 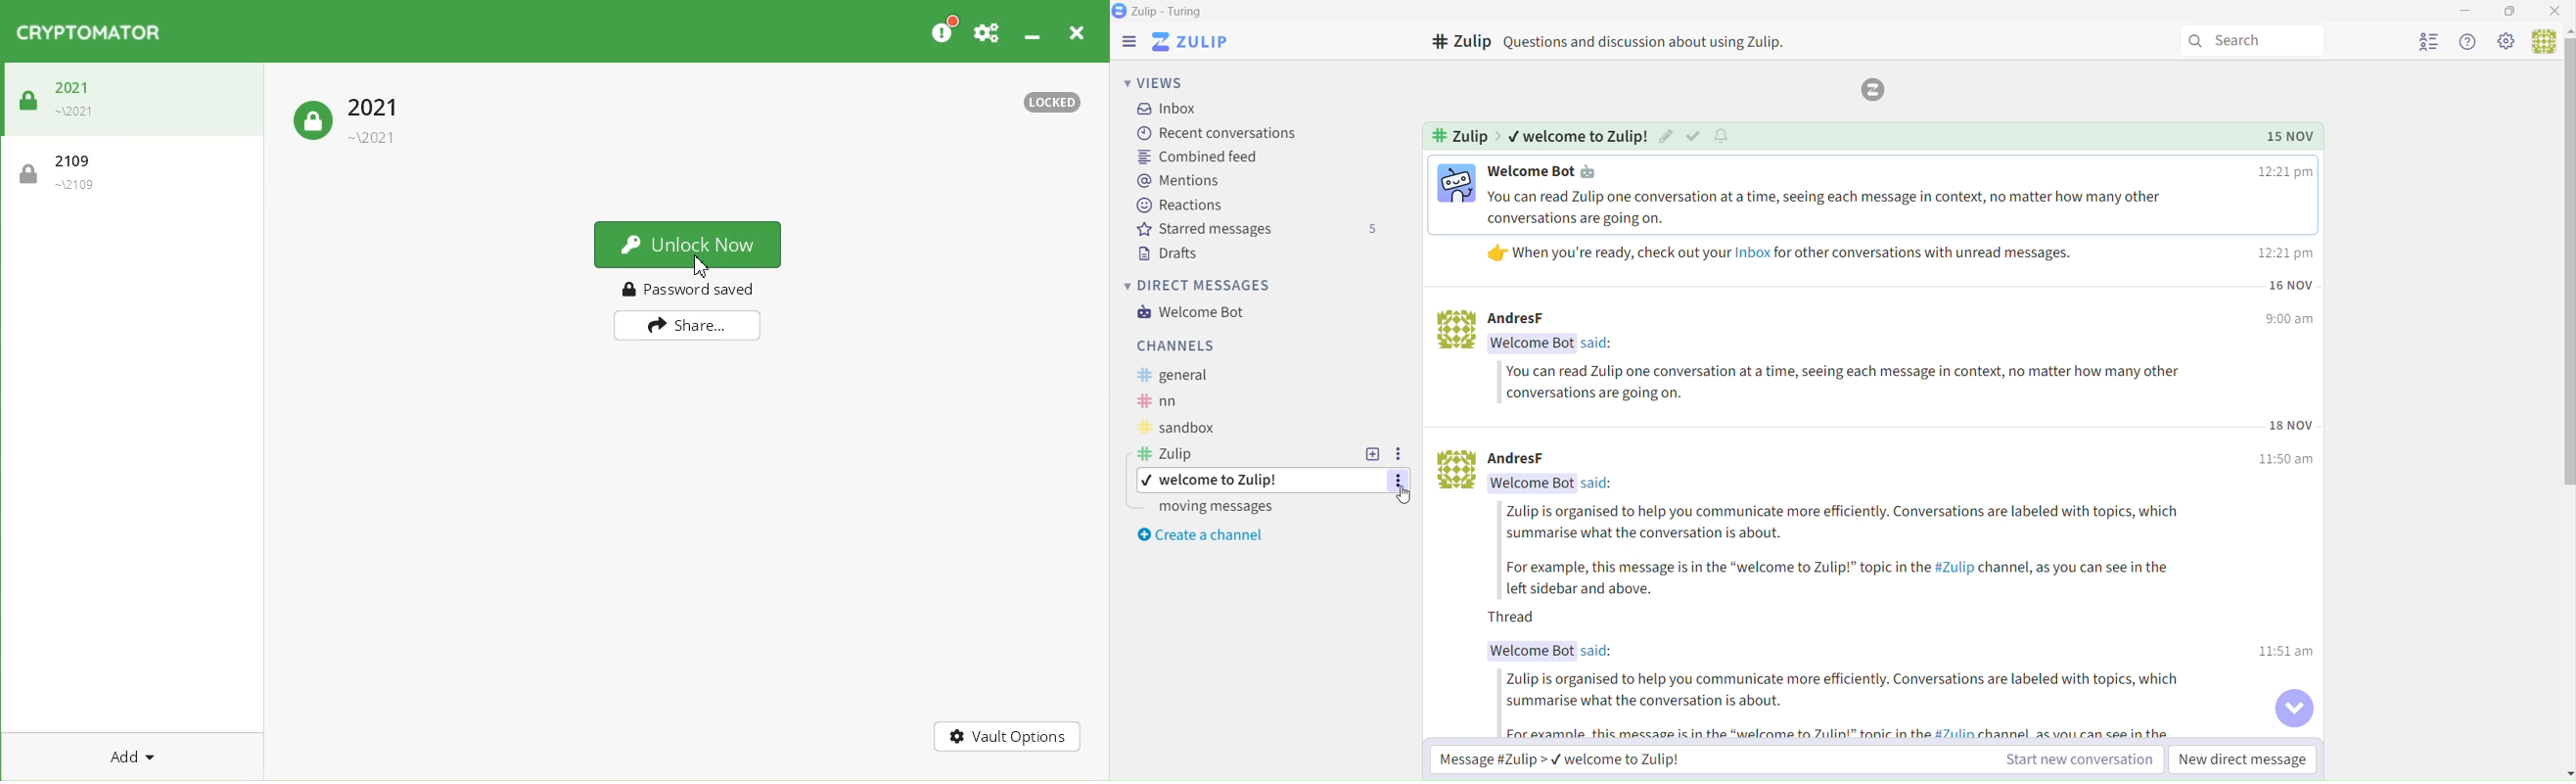 What do you see at coordinates (2471, 44) in the screenshot?
I see `Help` at bounding box center [2471, 44].